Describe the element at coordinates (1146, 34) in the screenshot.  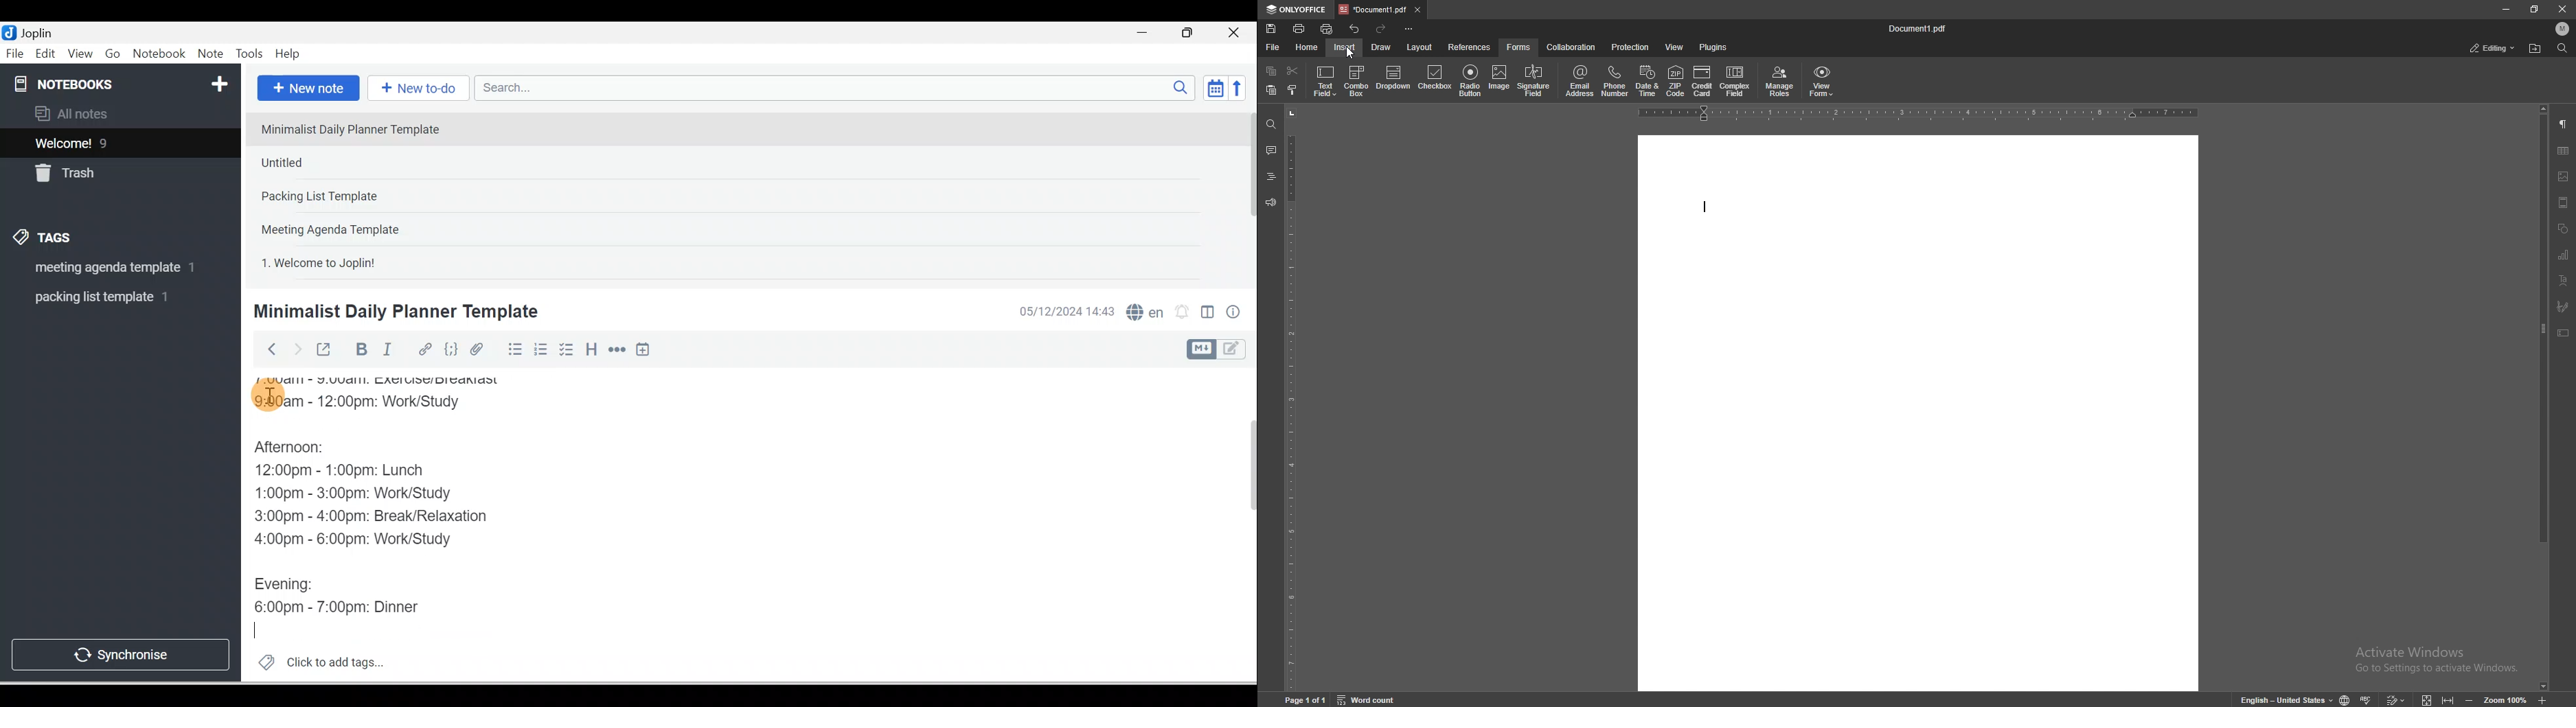
I see `Minimise` at that location.